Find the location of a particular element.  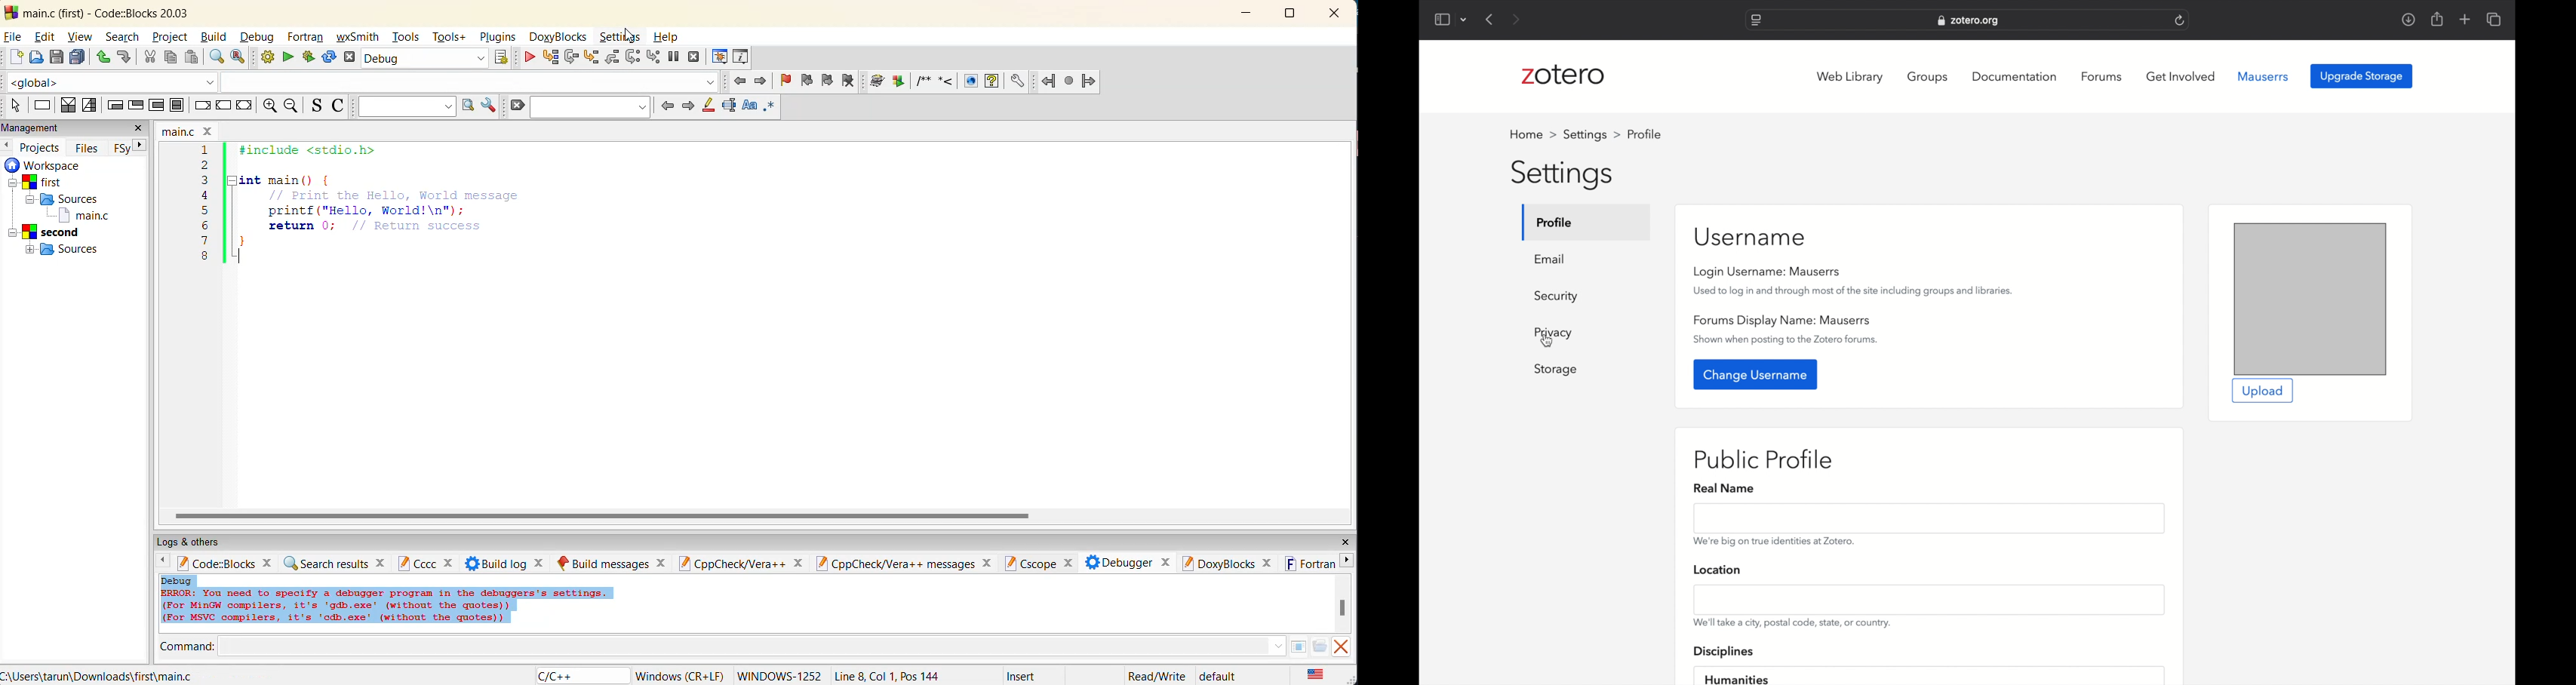

selection is located at coordinates (88, 106).